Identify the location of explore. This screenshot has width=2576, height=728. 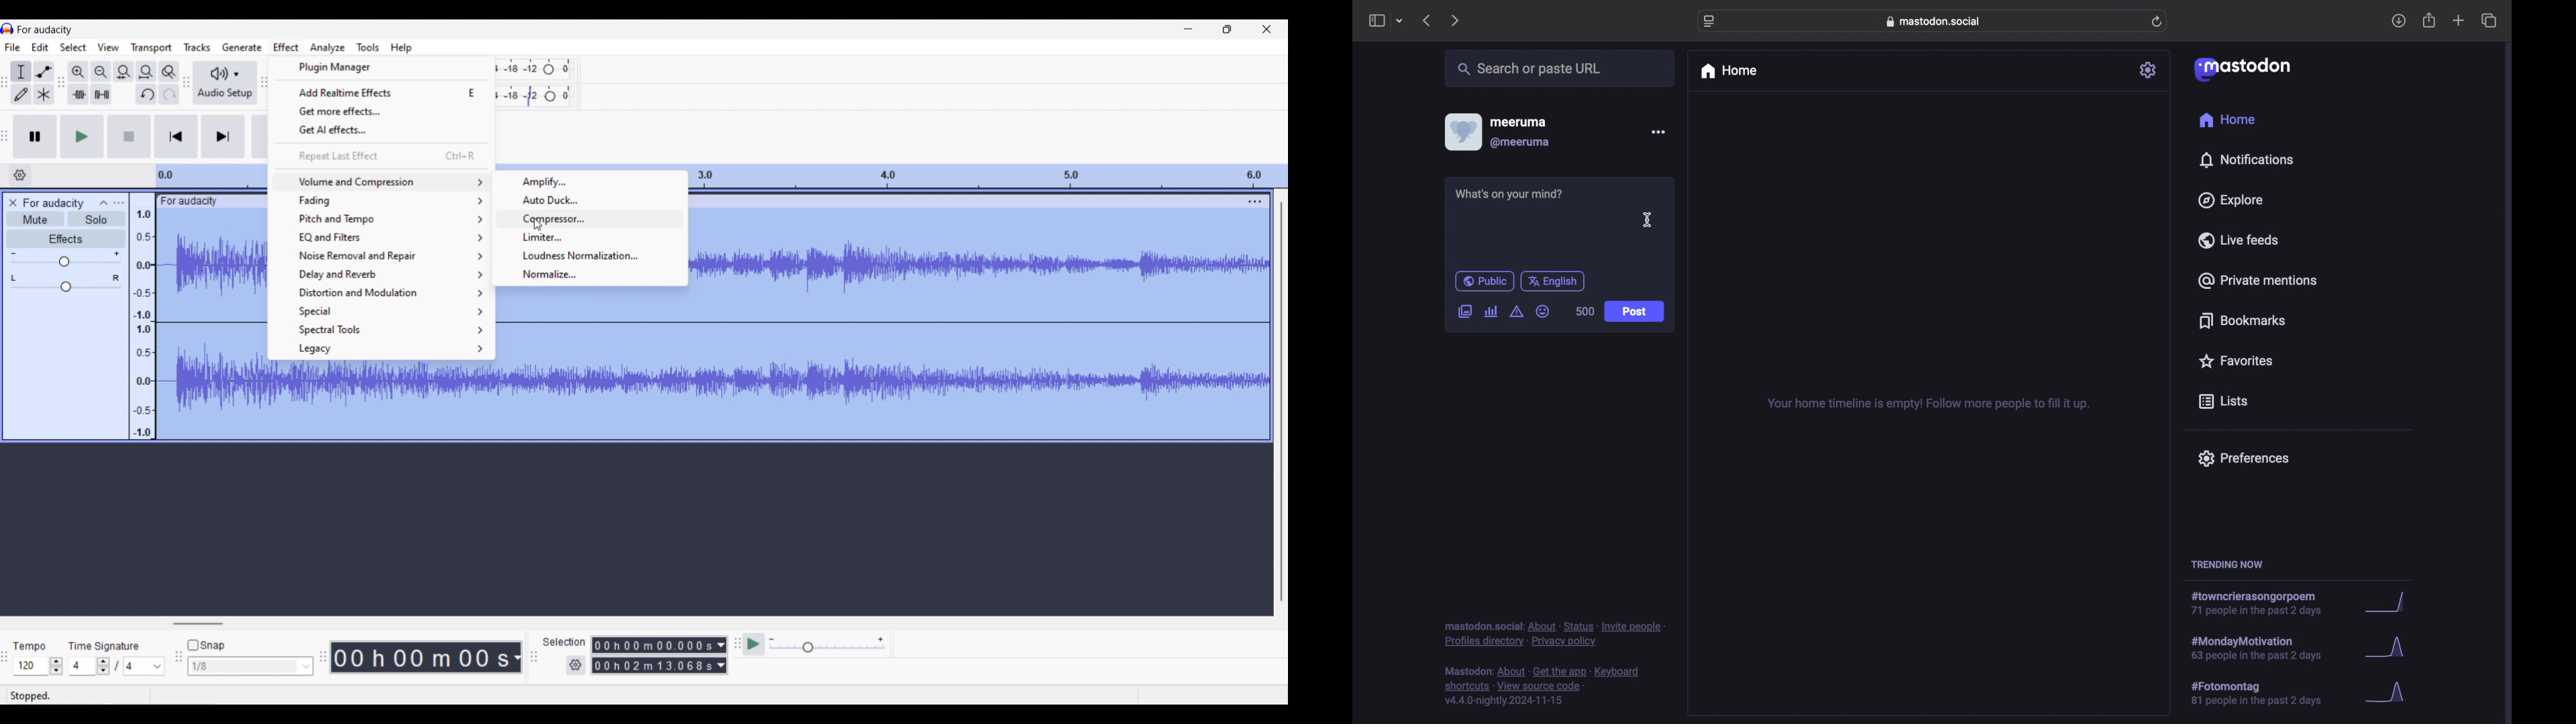
(2231, 200).